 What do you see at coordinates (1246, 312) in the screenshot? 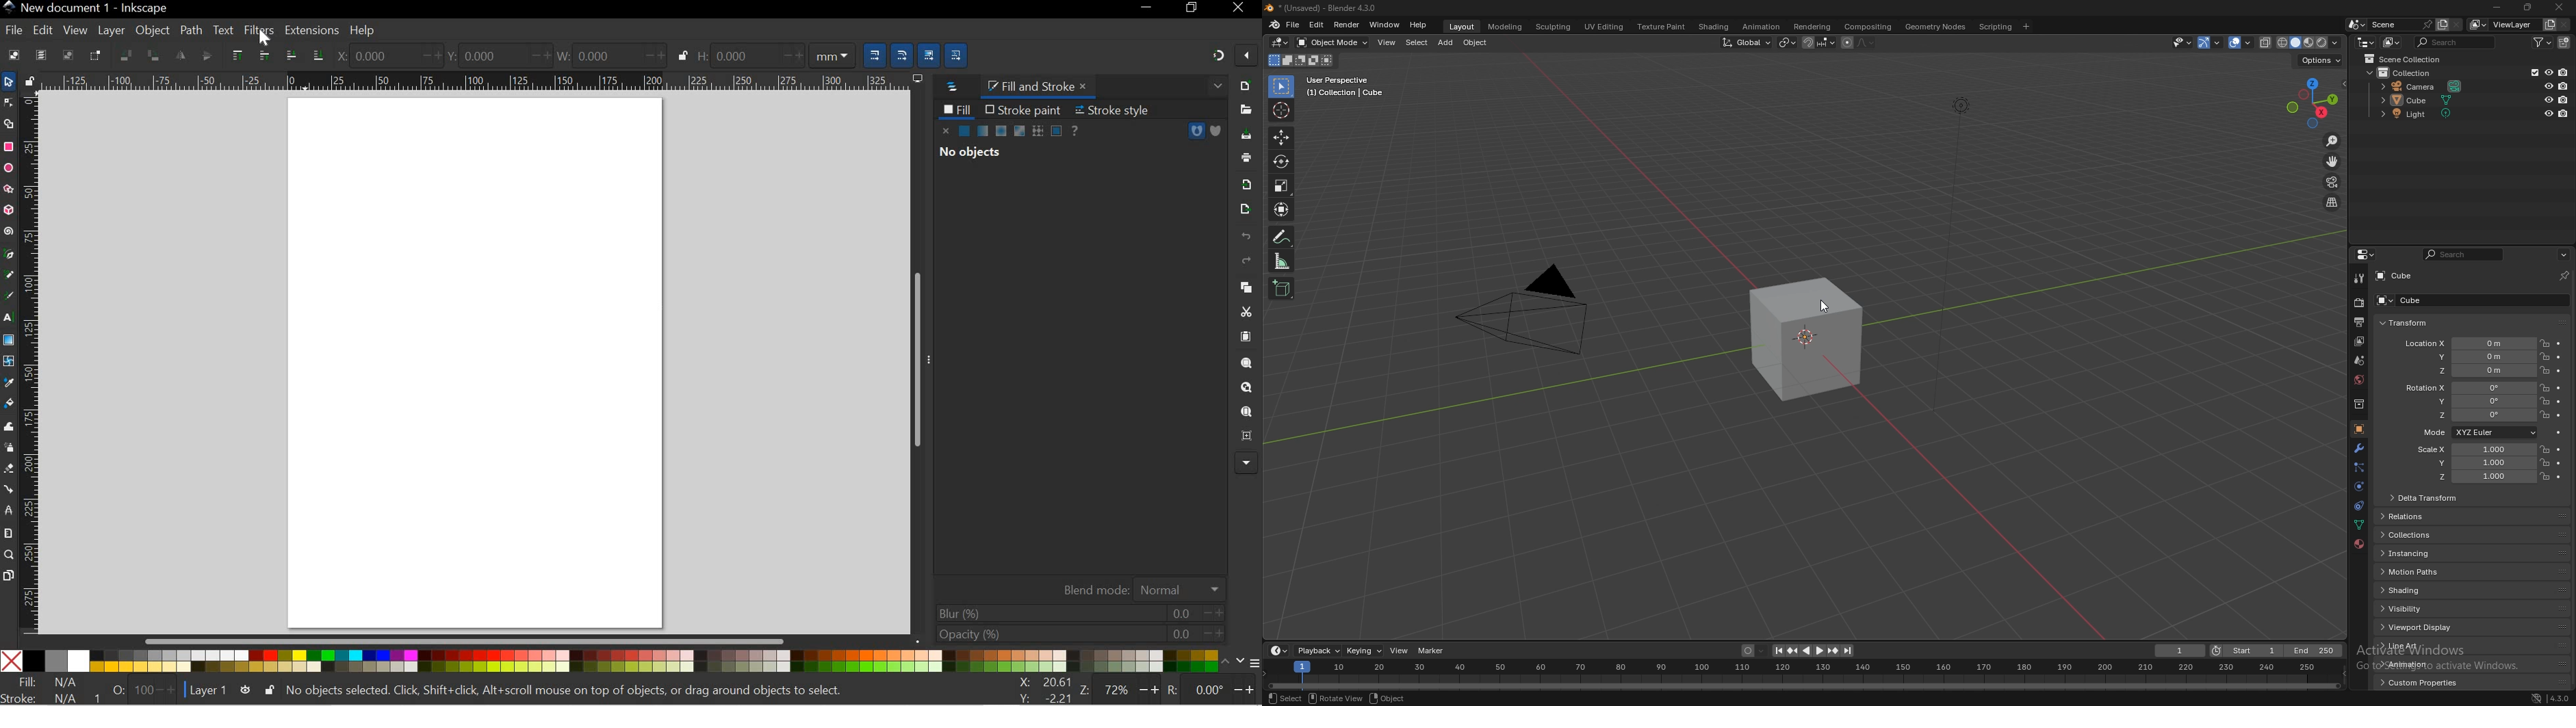
I see `CUT` at bounding box center [1246, 312].